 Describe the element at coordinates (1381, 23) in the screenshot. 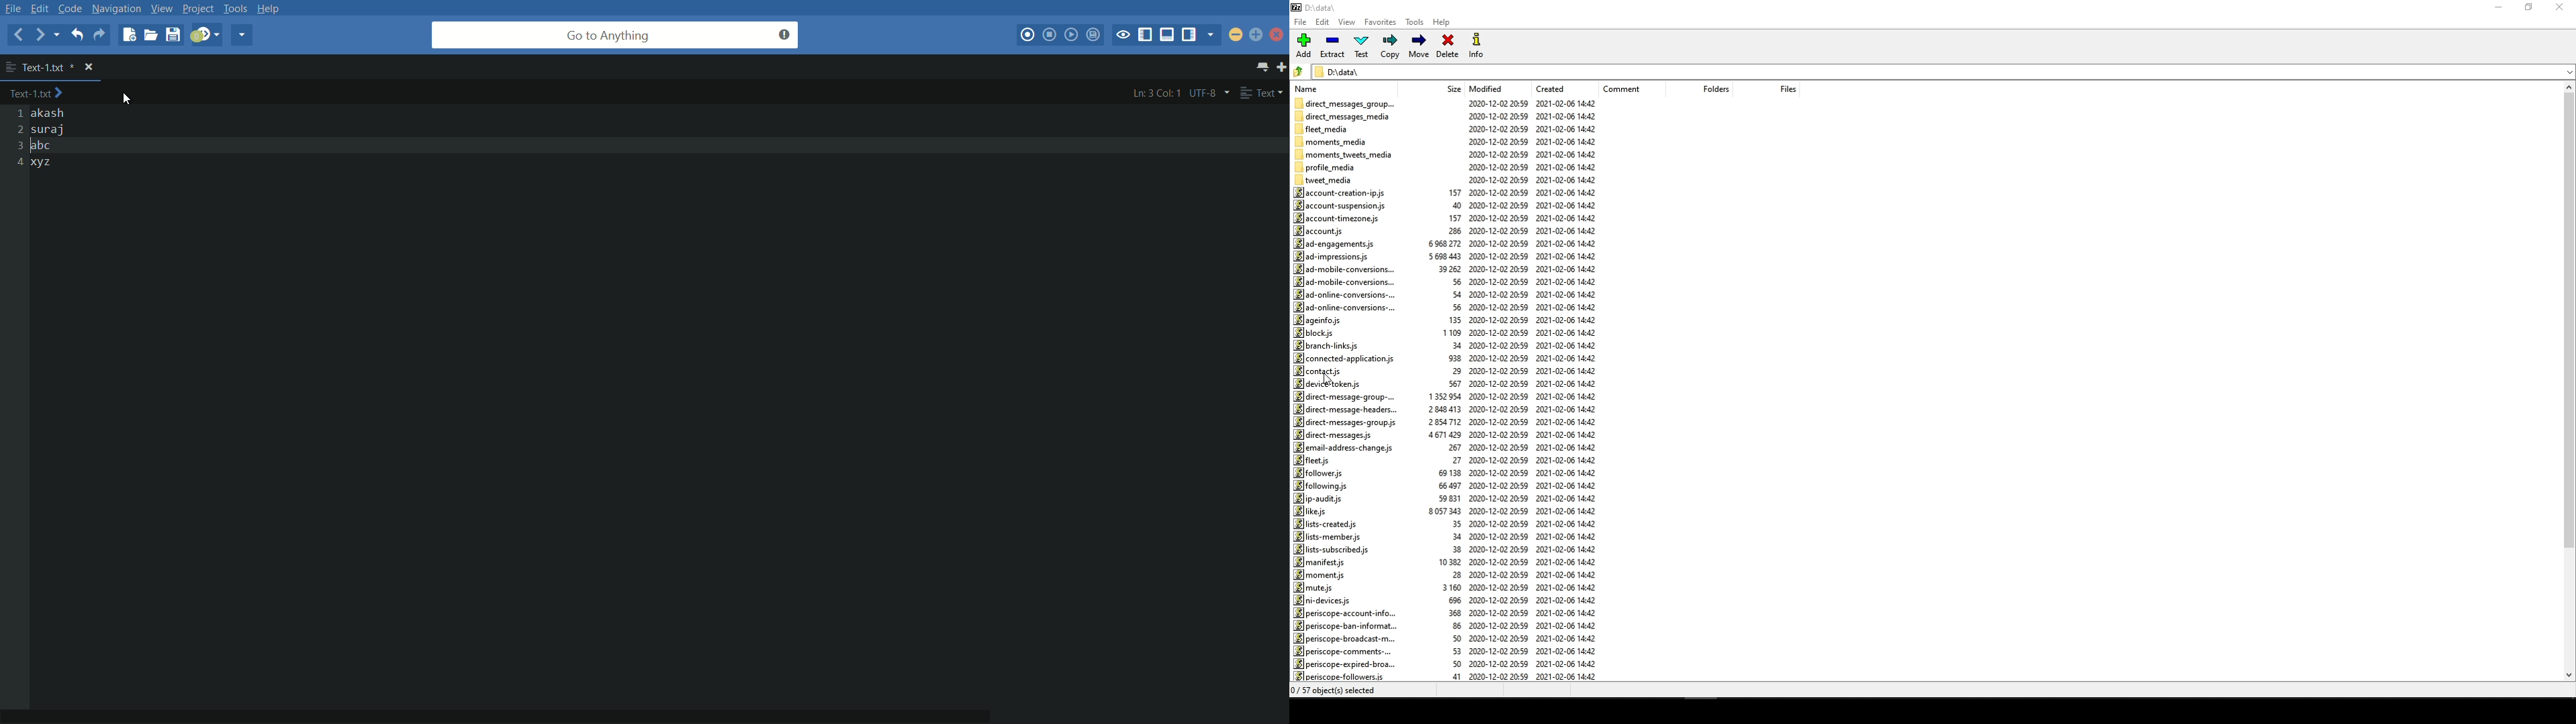

I see `Favorites` at that location.